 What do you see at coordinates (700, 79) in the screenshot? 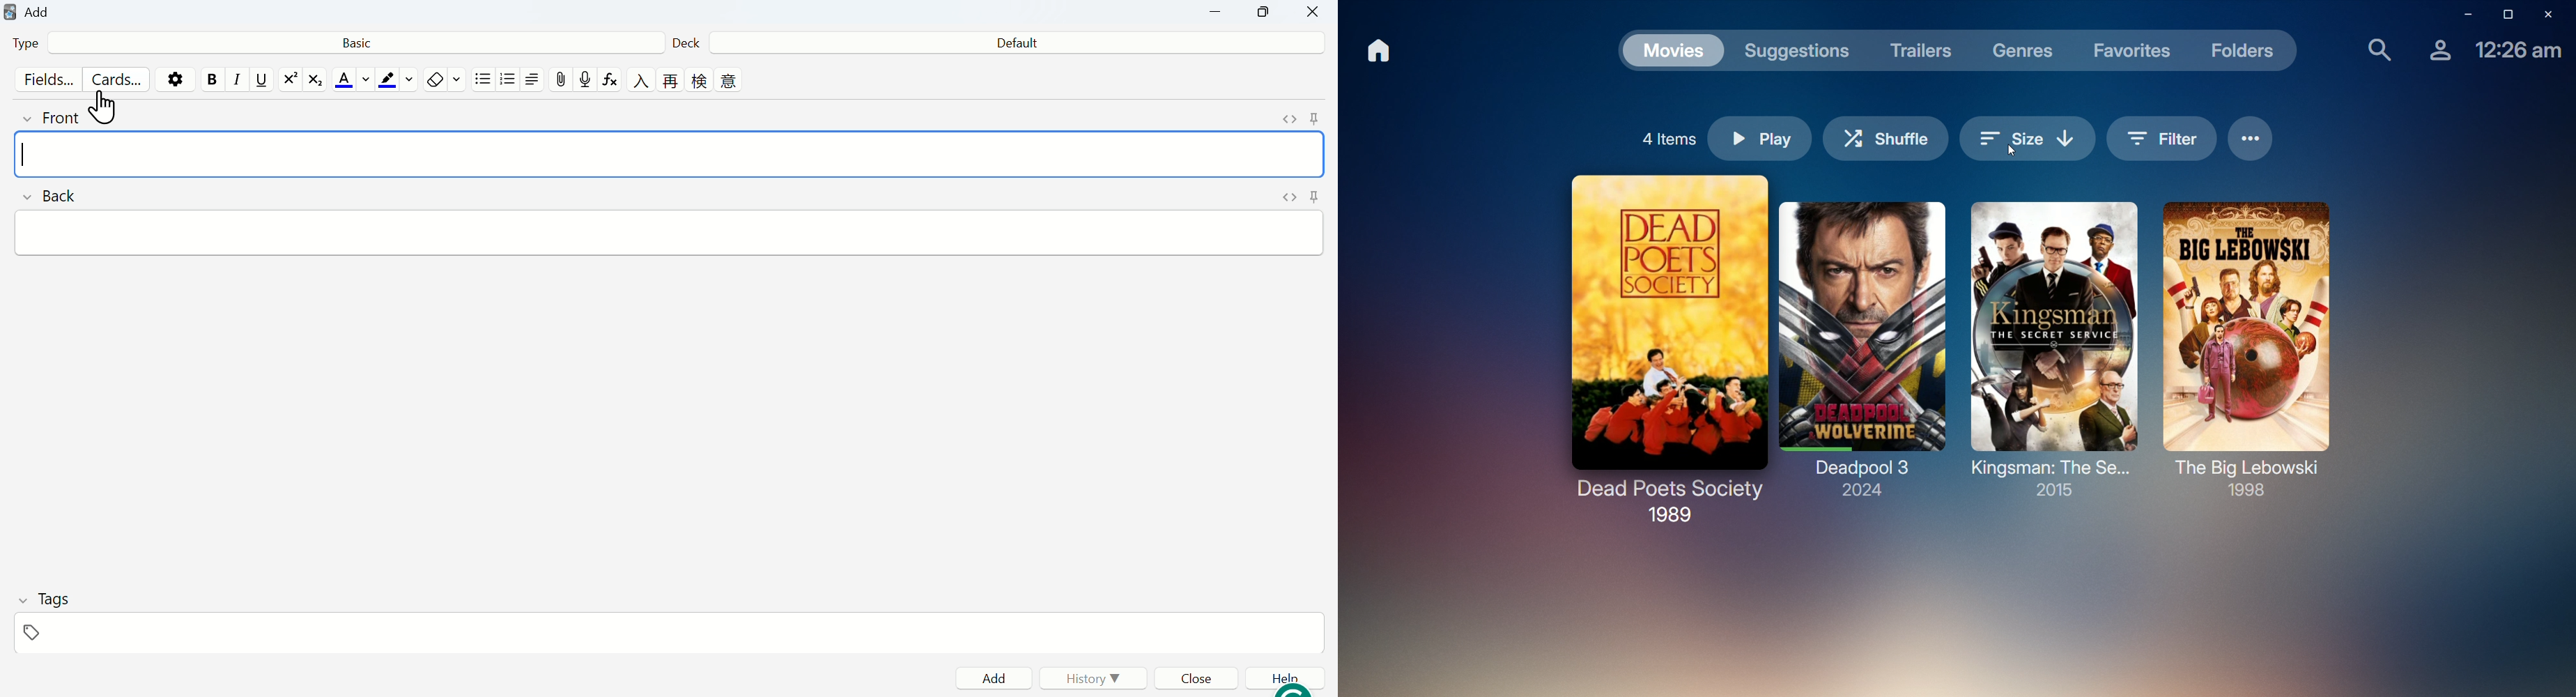
I see `language` at bounding box center [700, 79].